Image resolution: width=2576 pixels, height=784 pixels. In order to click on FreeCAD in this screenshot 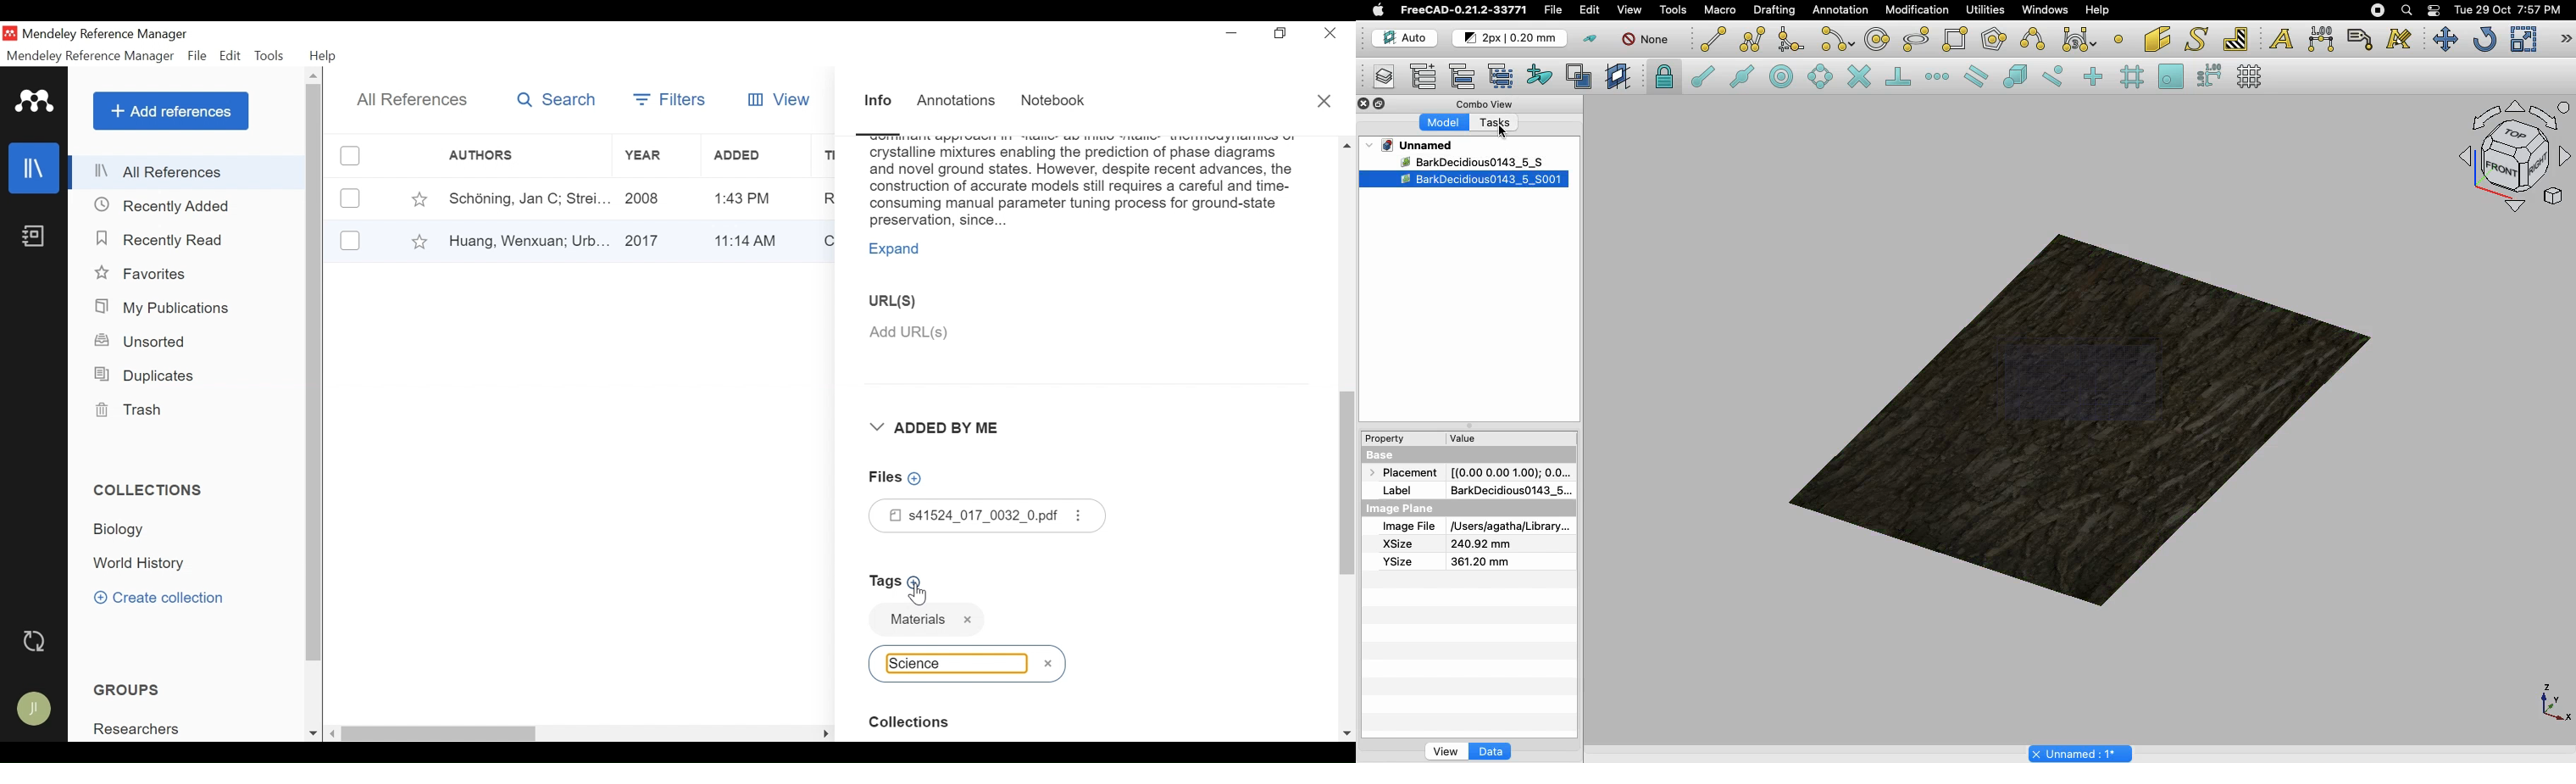, I will do `click(1465, 10)`.